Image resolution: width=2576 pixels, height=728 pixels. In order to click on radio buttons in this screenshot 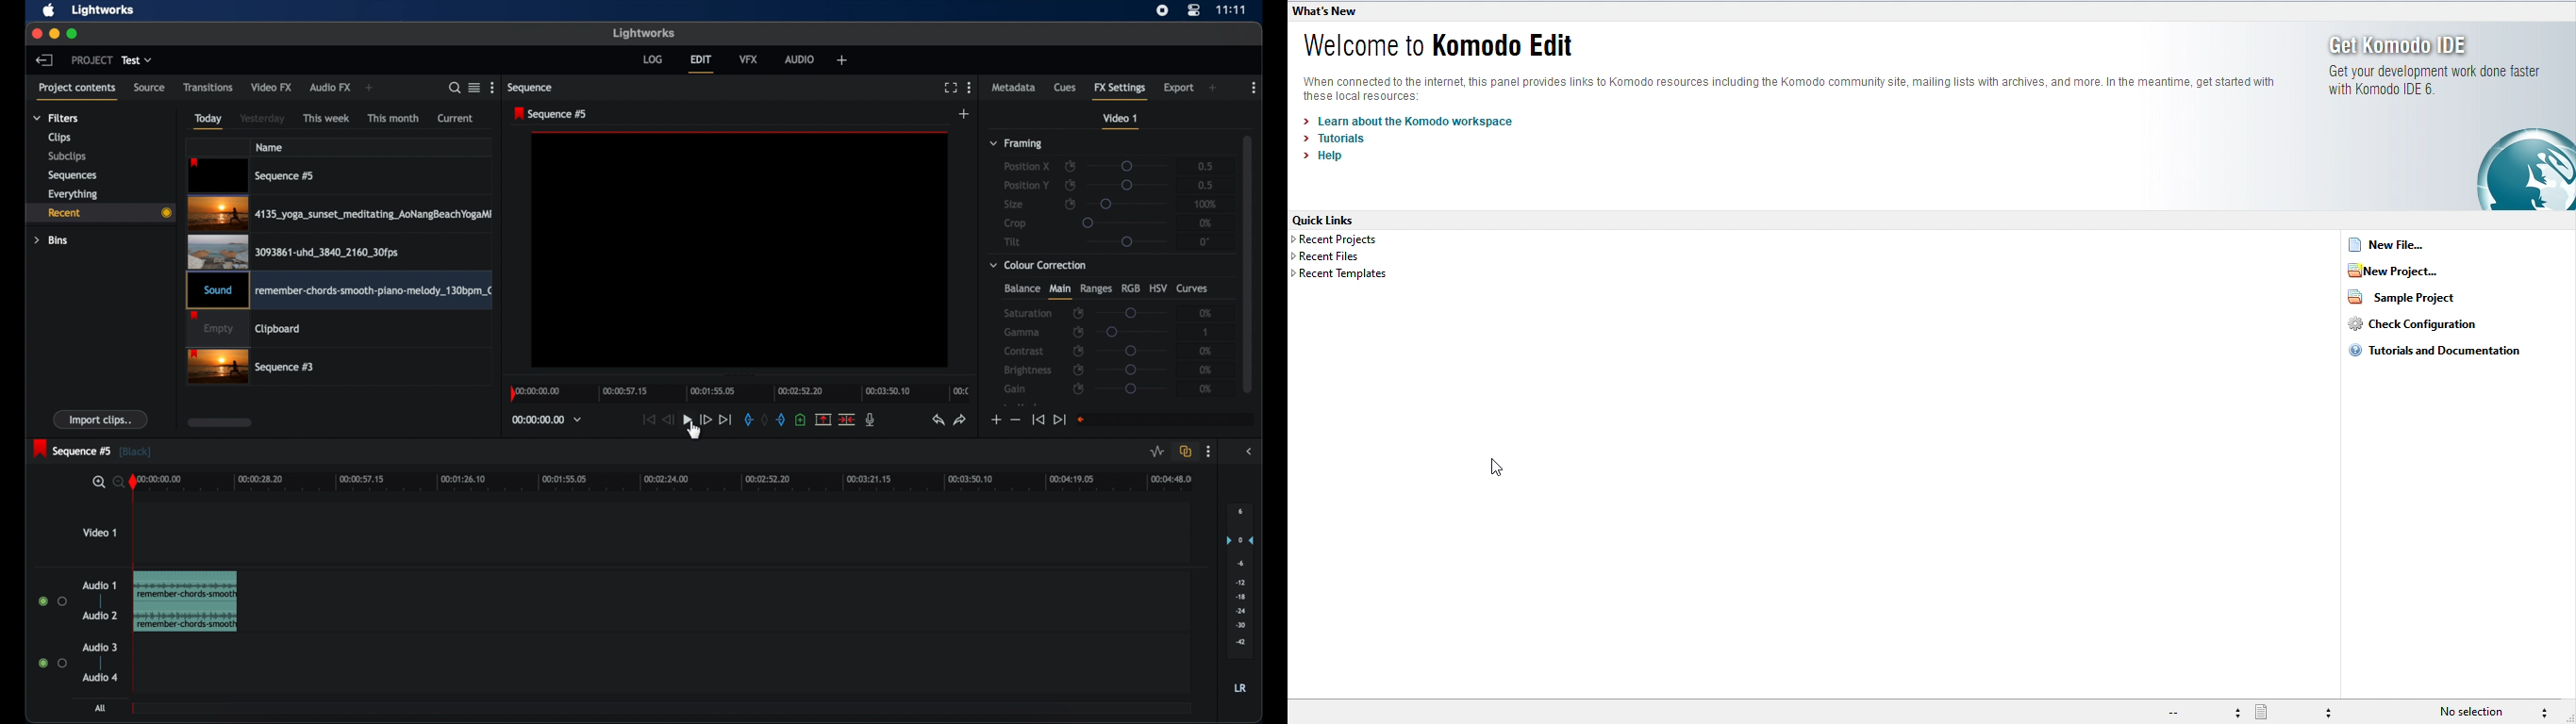, I will do `click(53, 601)`.